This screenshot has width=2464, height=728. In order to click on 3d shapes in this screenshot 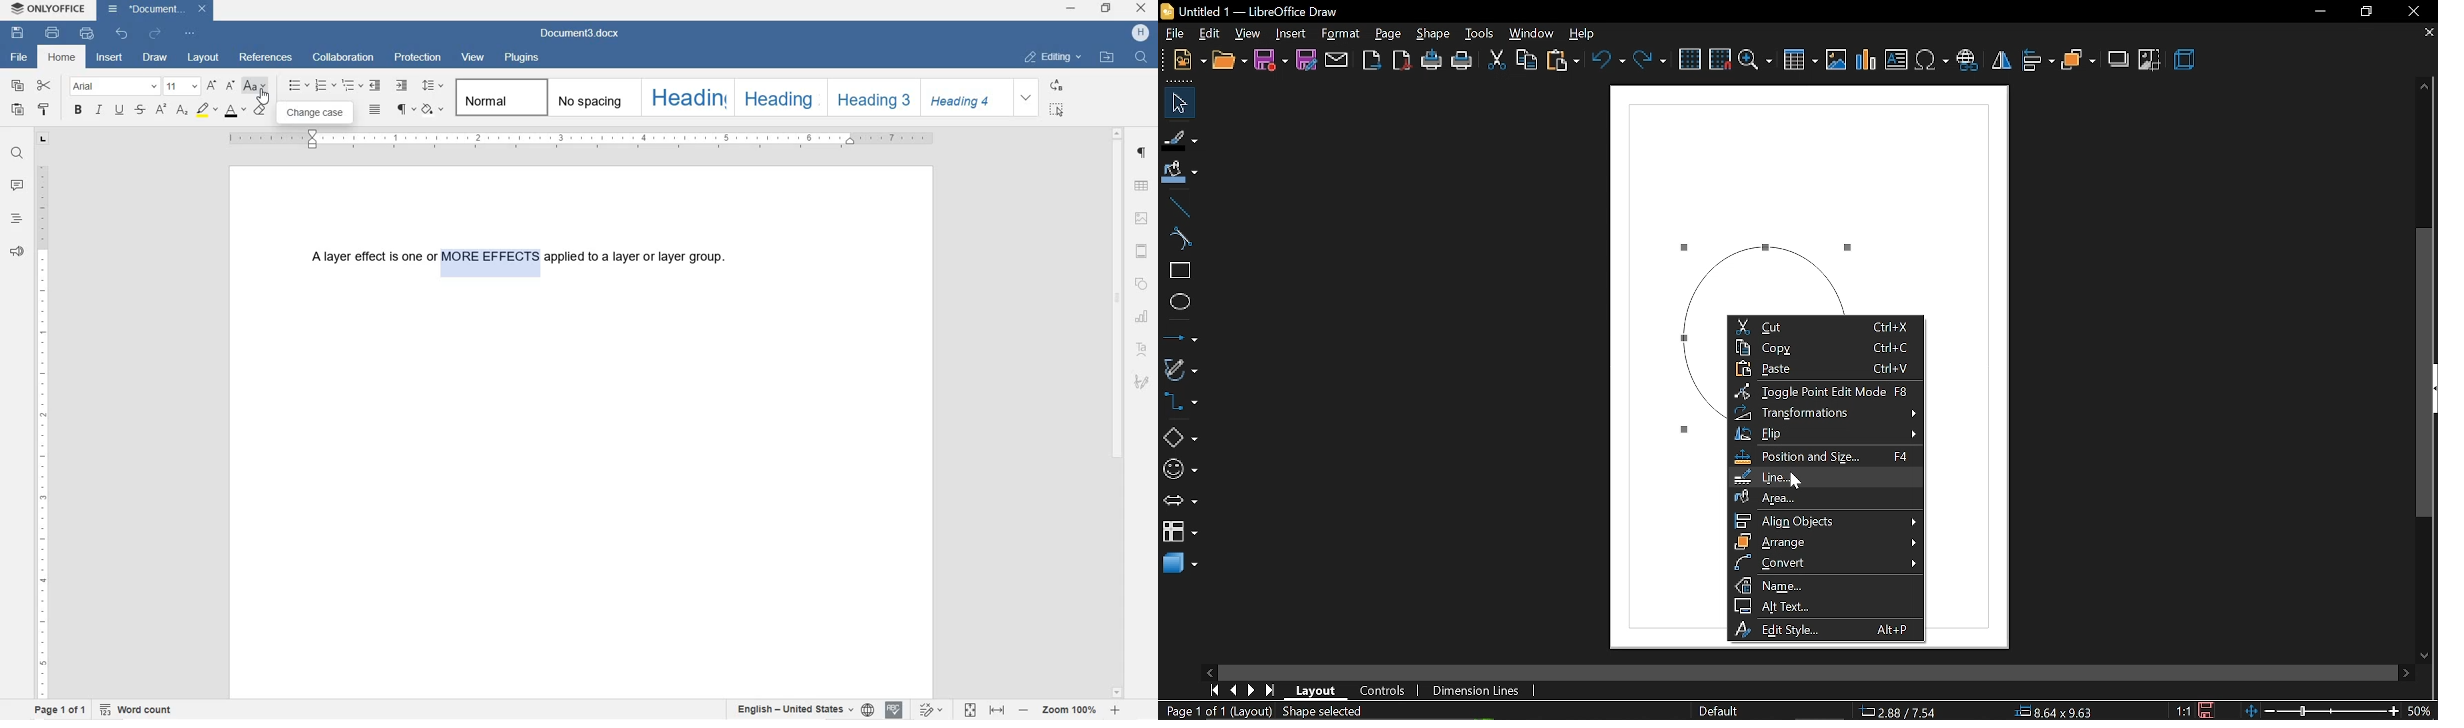, I will do `click(1179, 563)`.